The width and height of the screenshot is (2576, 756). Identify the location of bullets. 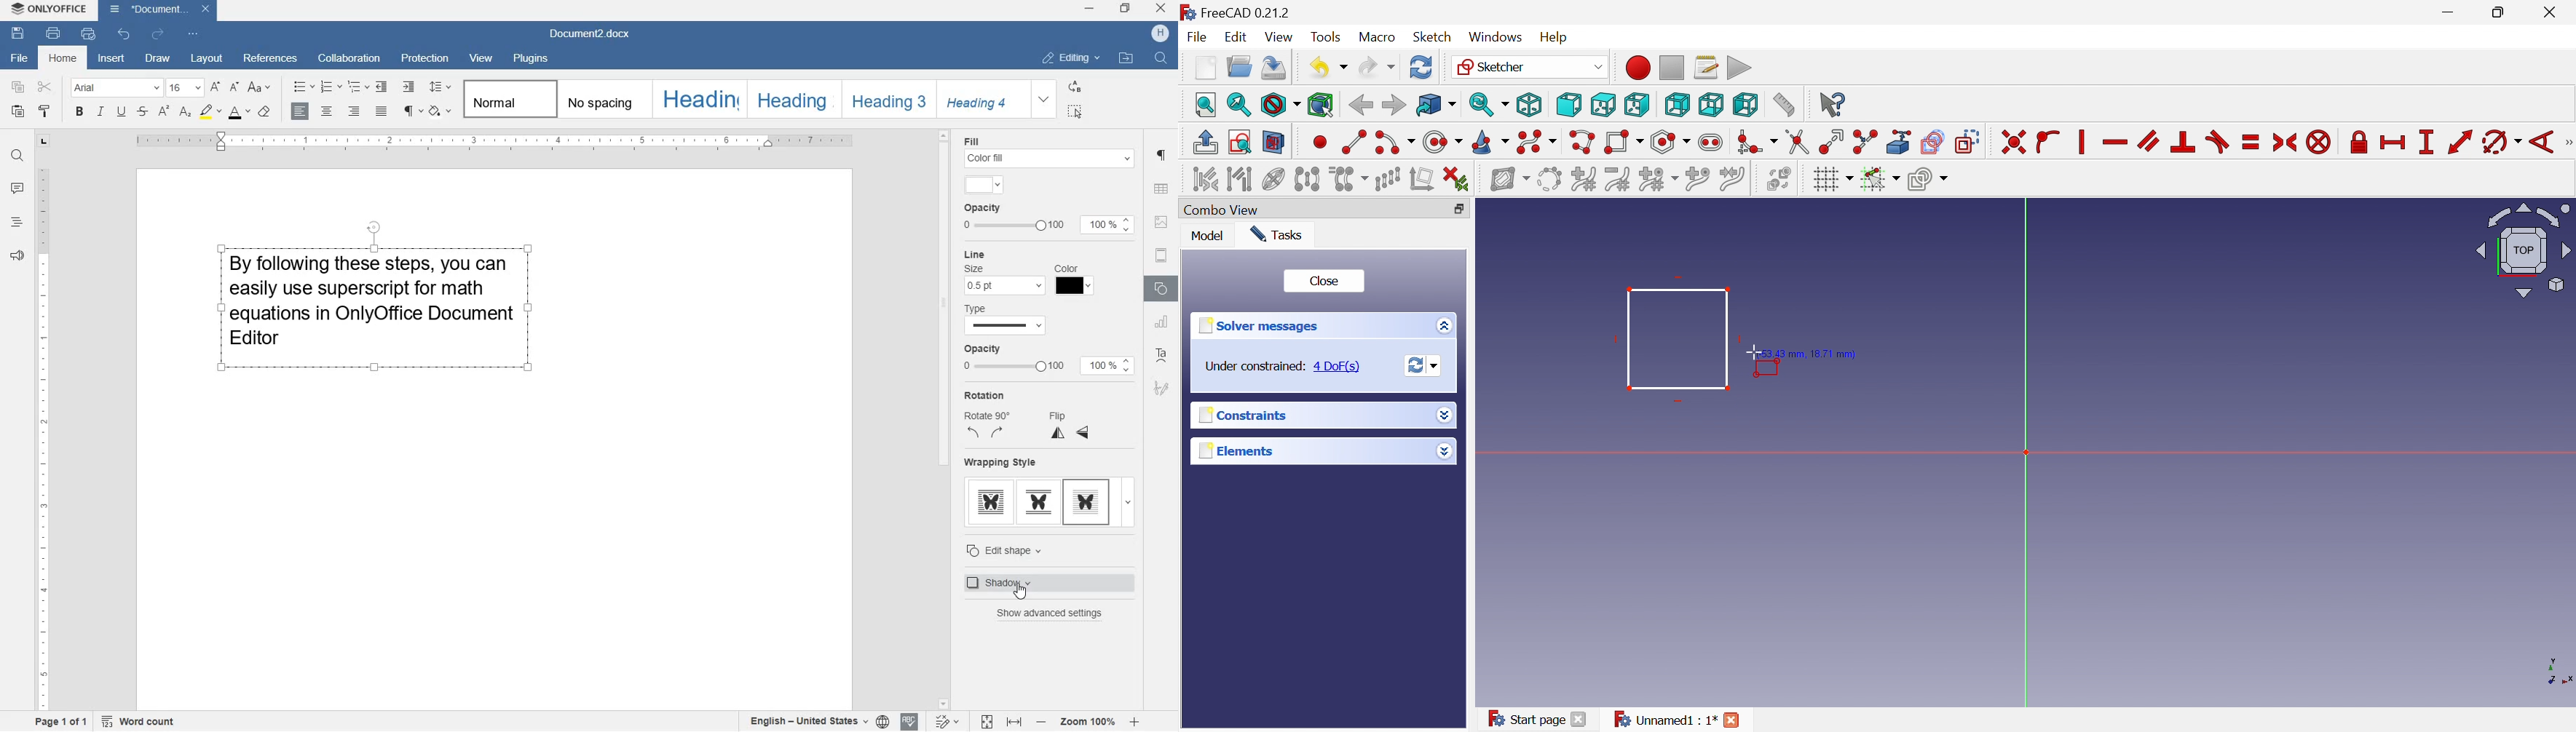
(304, 87).